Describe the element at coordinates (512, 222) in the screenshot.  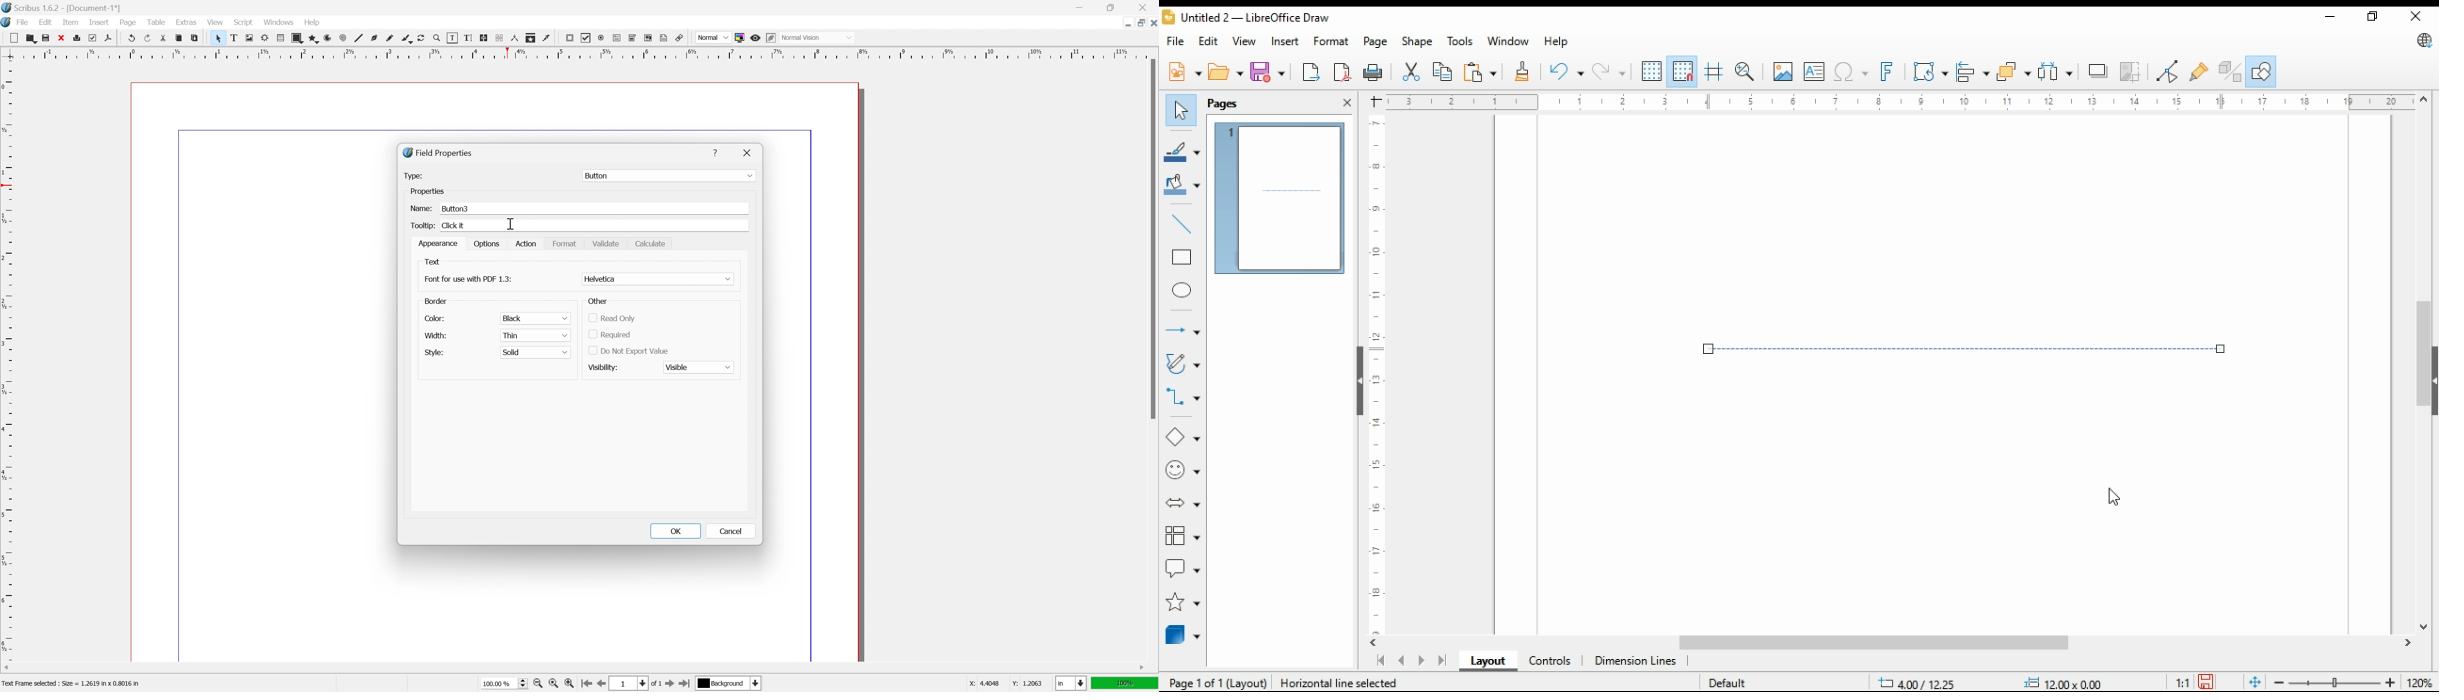
I see `cursor` at that location.